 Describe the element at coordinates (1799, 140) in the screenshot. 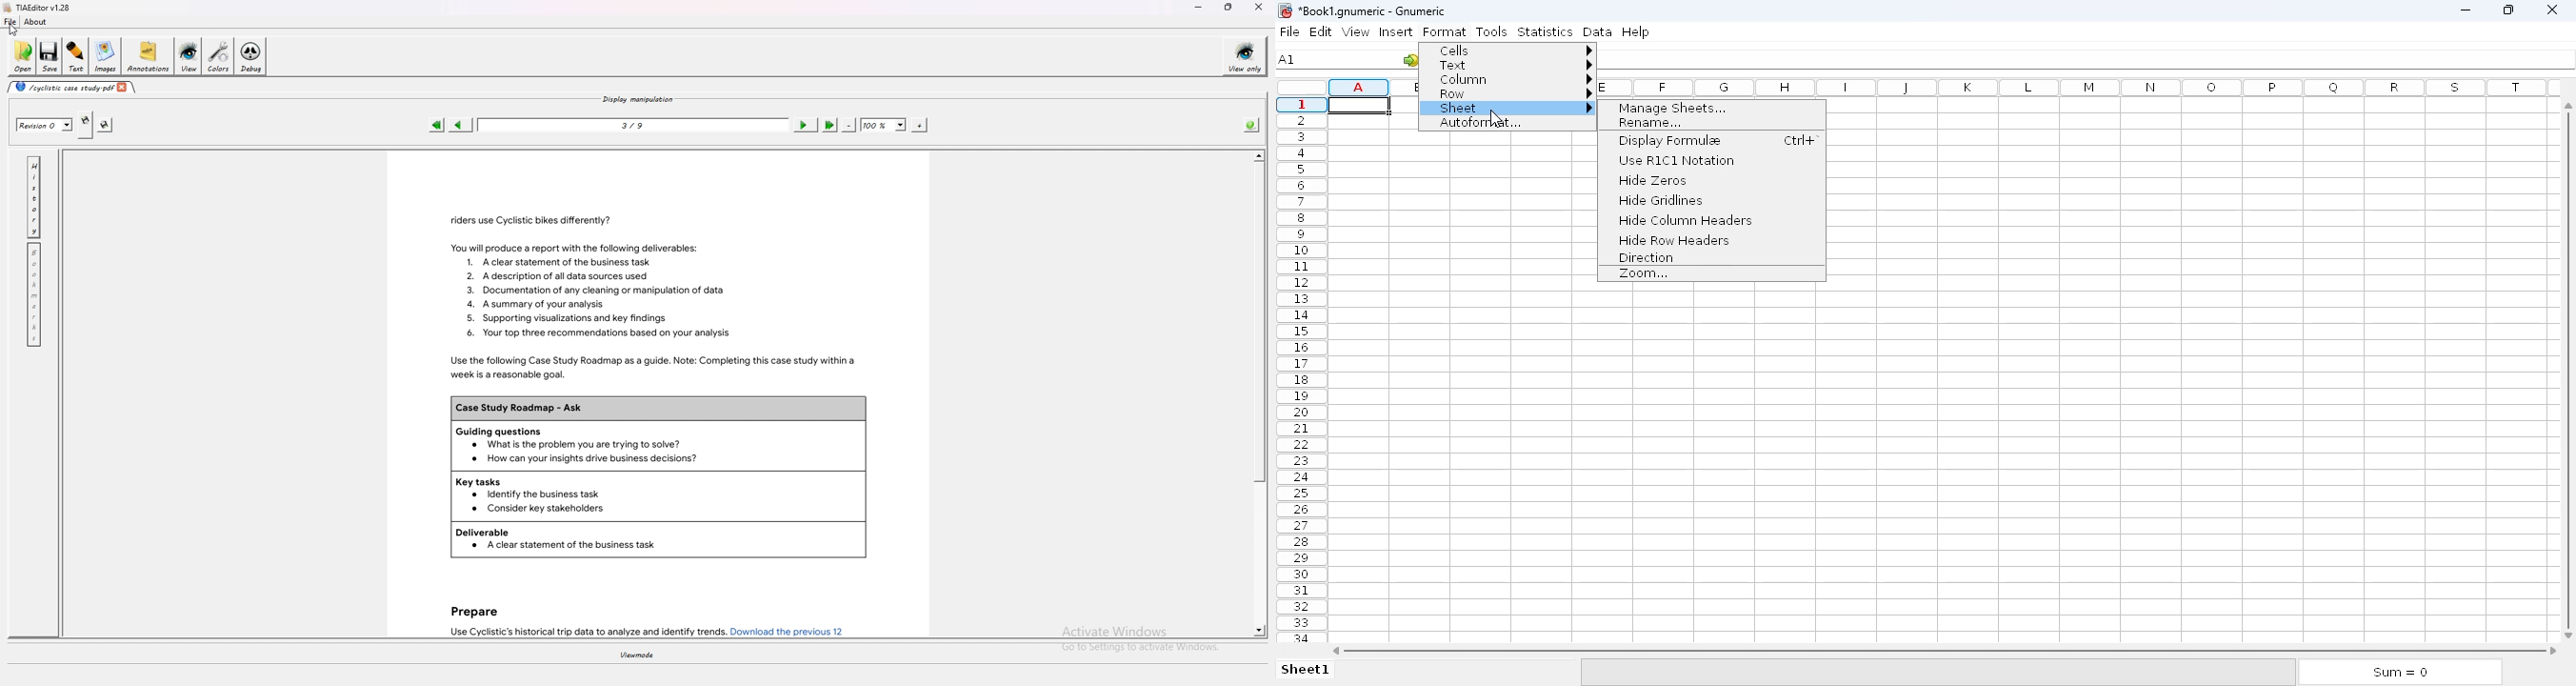

I see `Ctrl+` at that location.